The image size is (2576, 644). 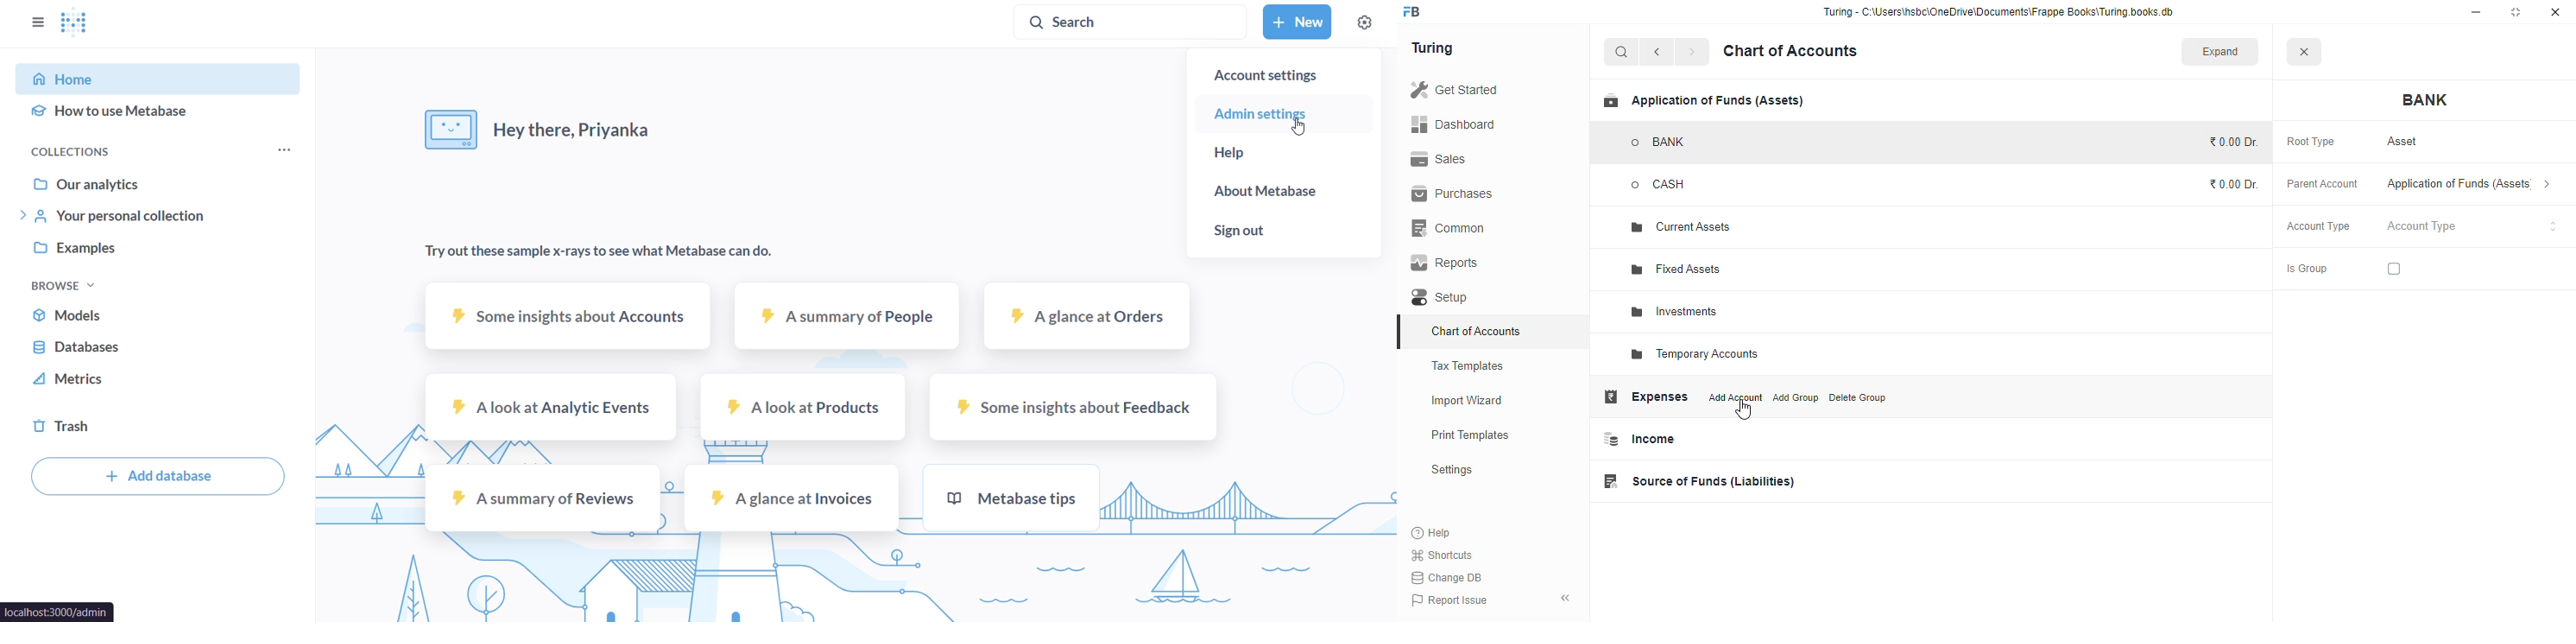 What do you see at coordinates (1092, 315) in the screenshot?
I see `a glance at orders` at bounding box center [1092, 315].